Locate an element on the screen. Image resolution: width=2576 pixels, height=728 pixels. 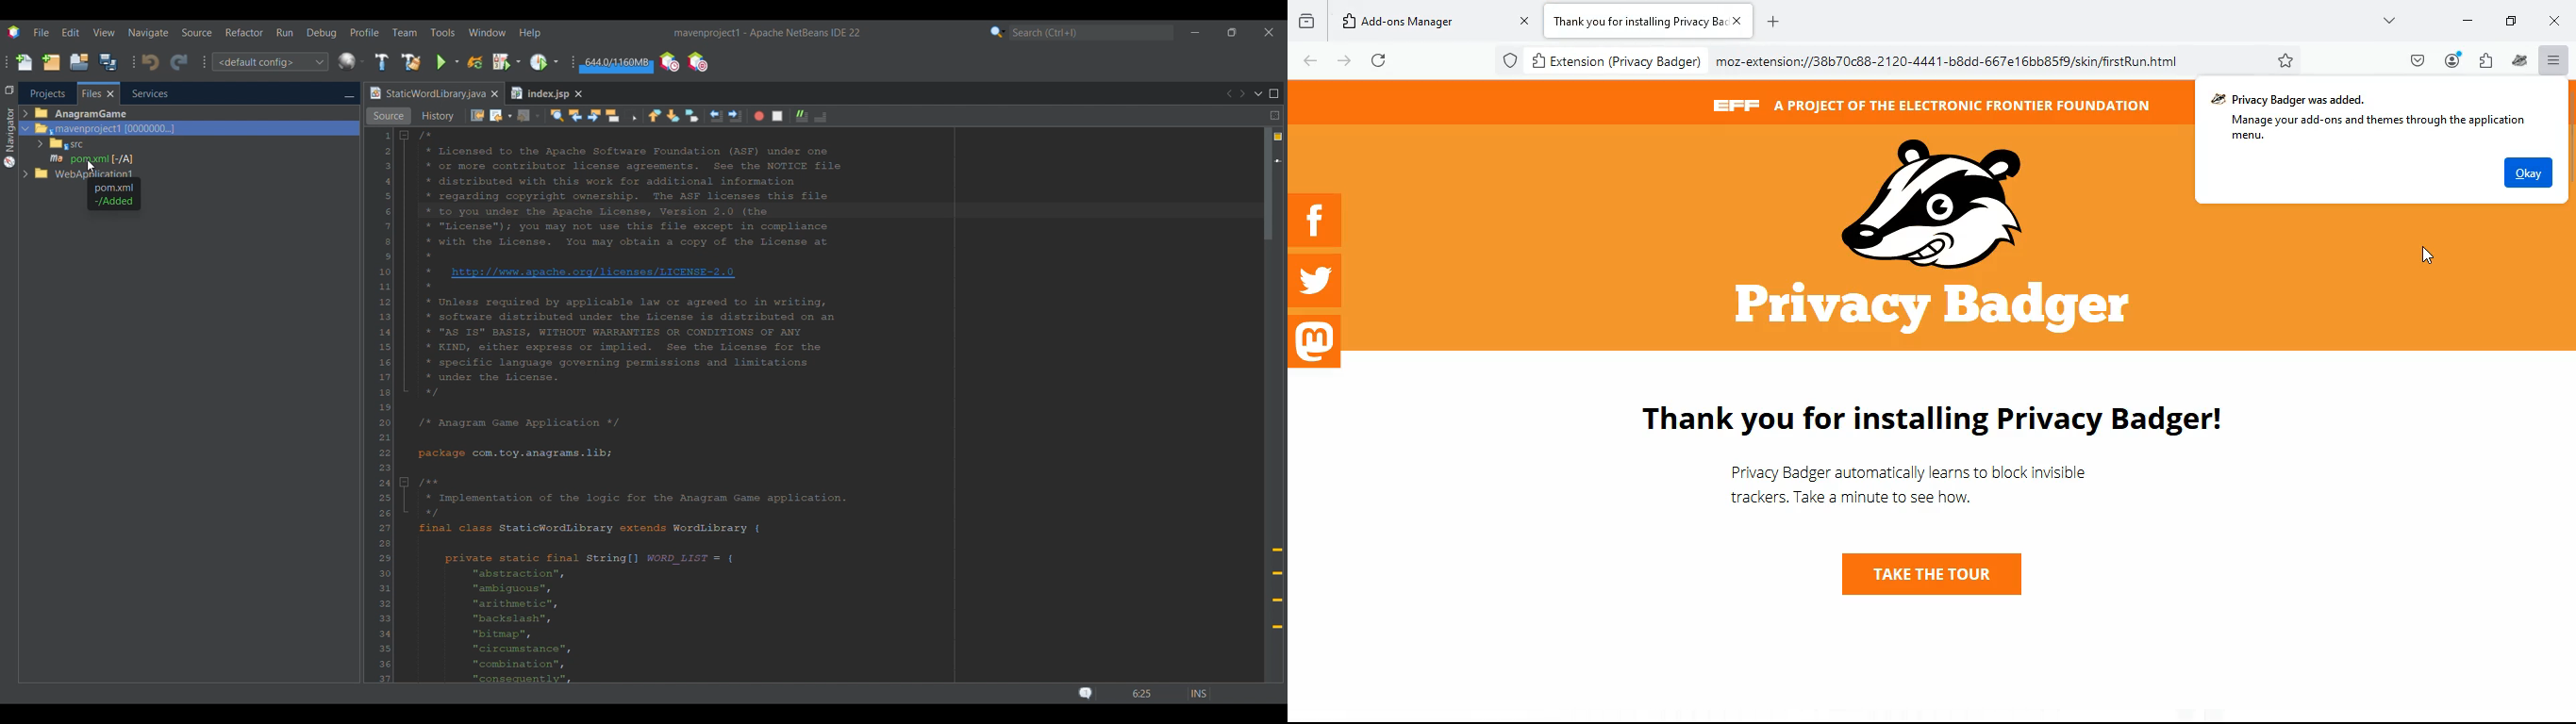
View menu is located at coordinates (104, 33).